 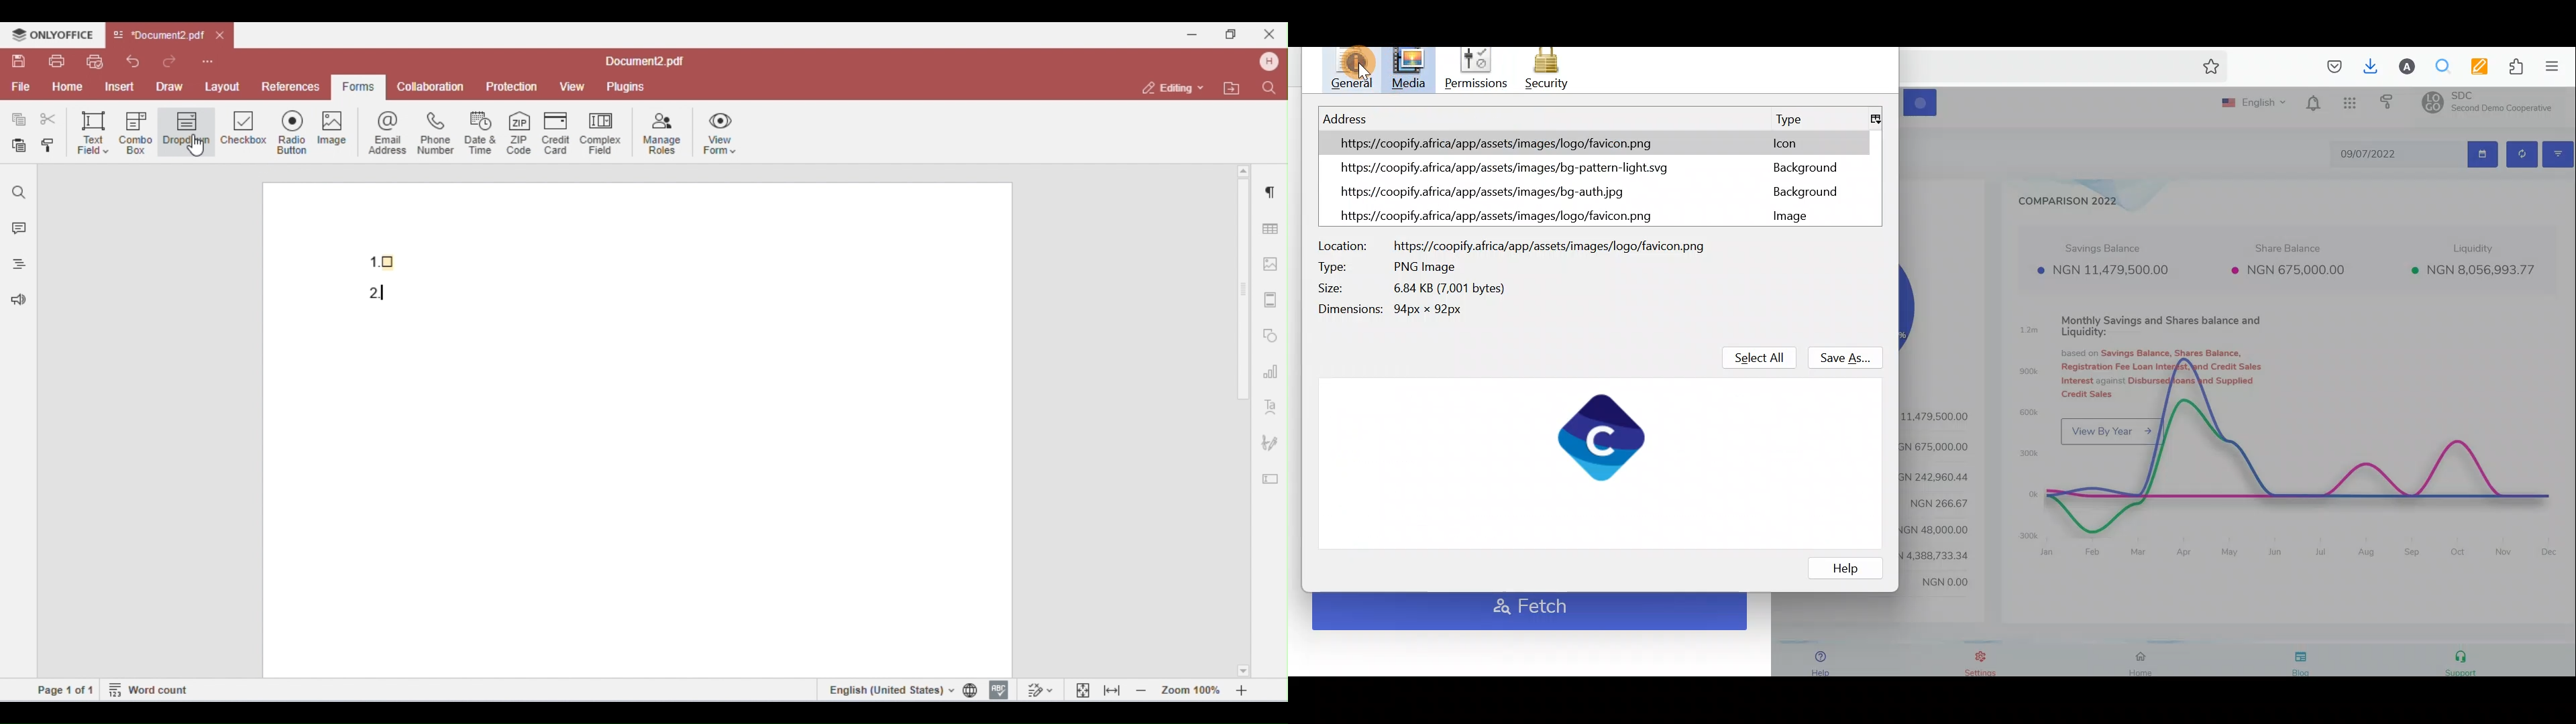 What do you see at coordinates (1546, 69) in the screenshot?
I see `Security` at bounding box center [1546, 69].